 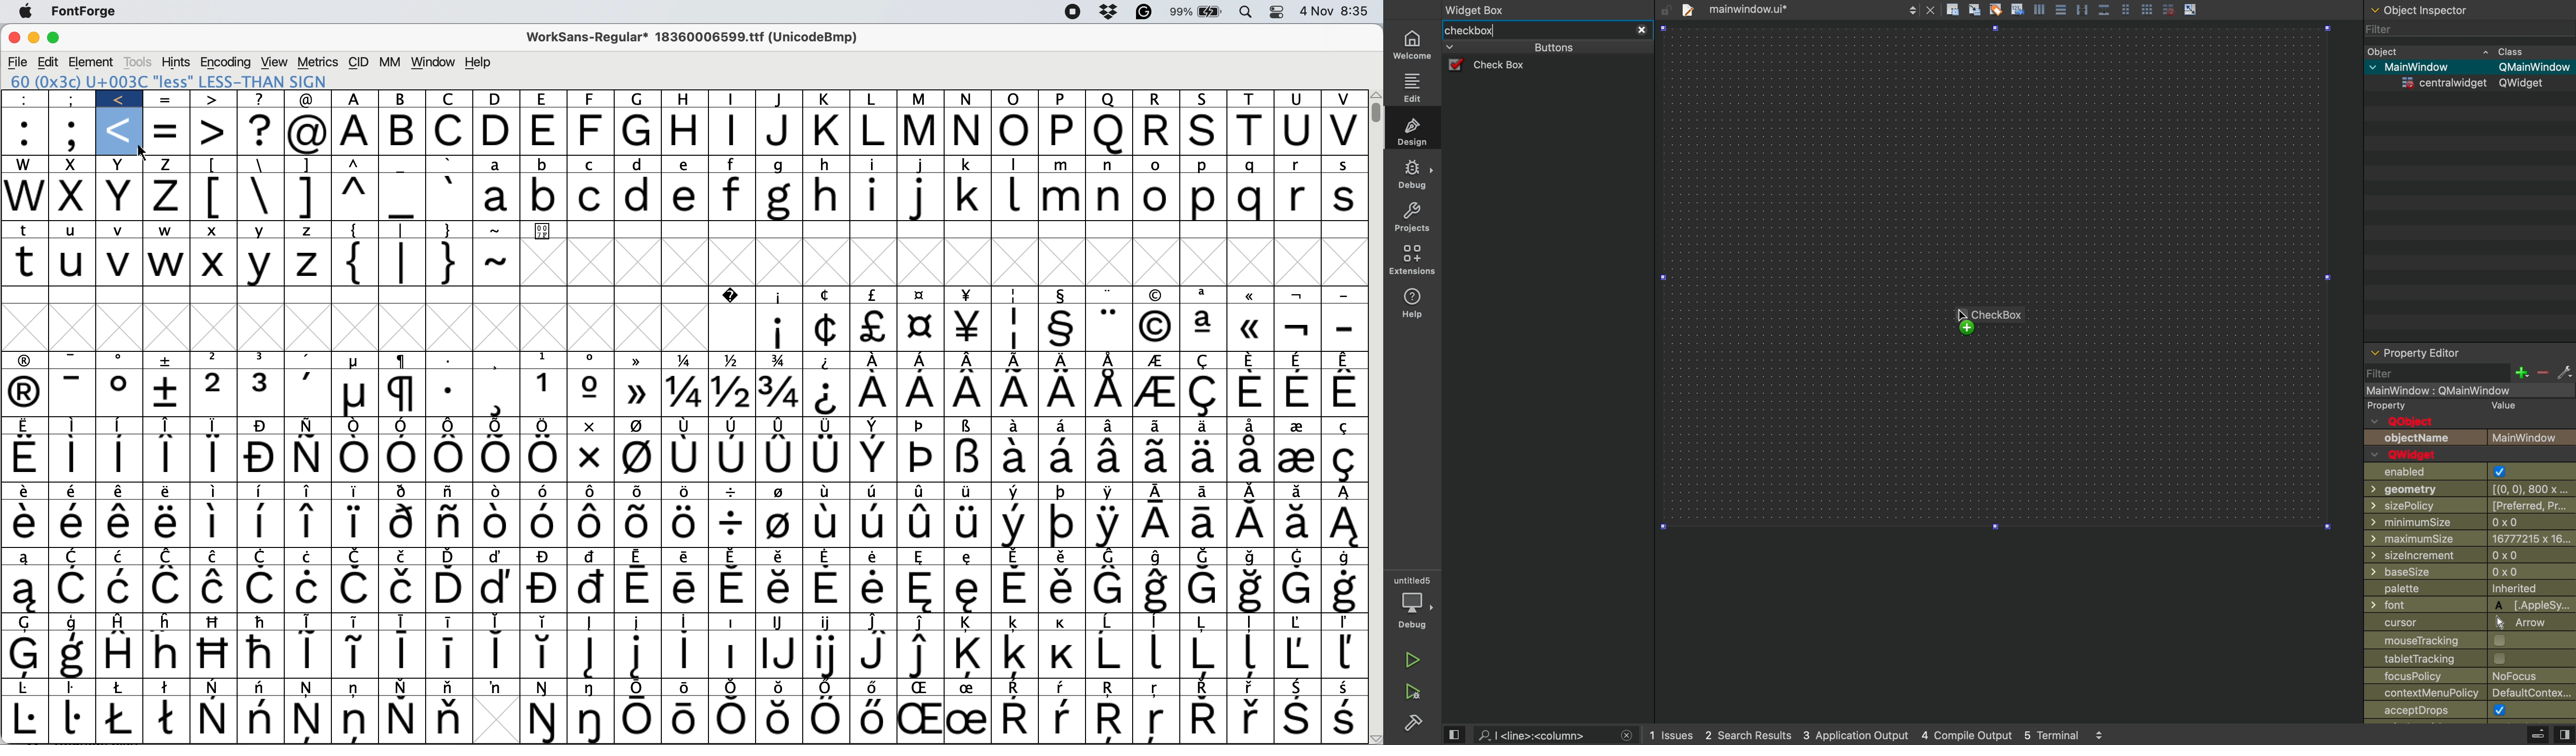 What do you see at coordinates (1250, 131) in the screenshot?
I see `t` at bounding box center [1250, 131].